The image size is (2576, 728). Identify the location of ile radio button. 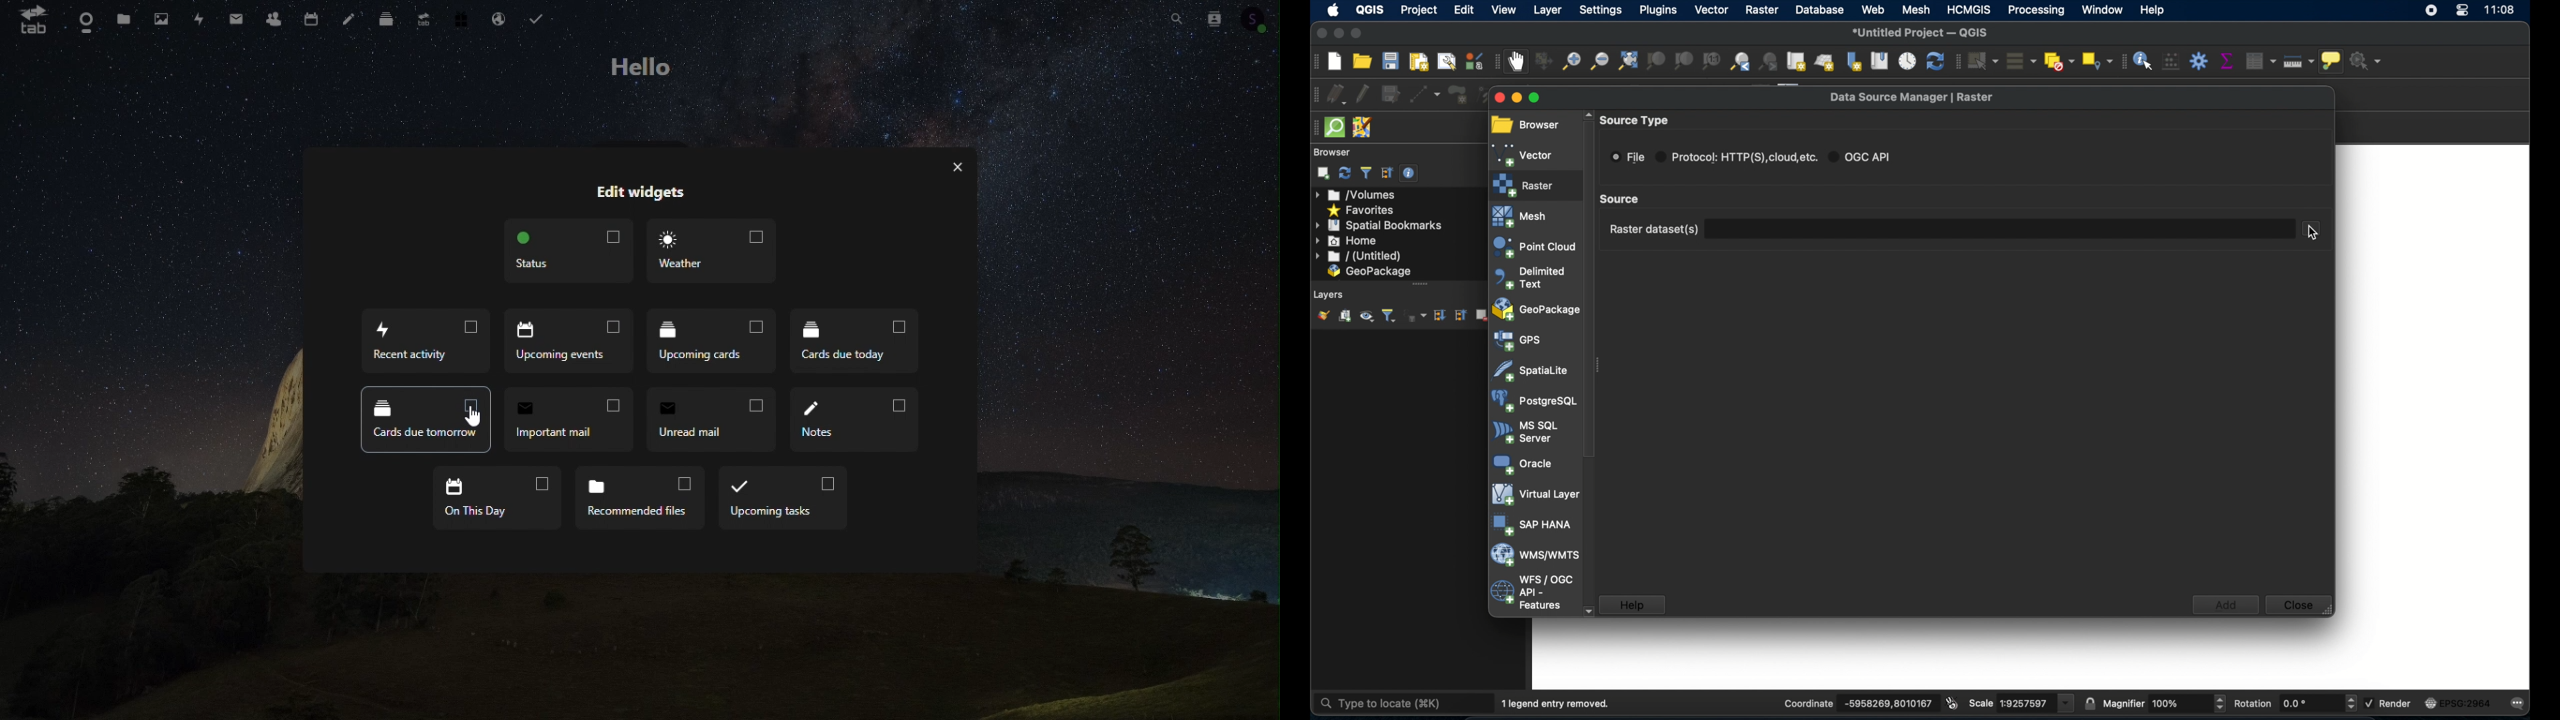
(1627, 157).